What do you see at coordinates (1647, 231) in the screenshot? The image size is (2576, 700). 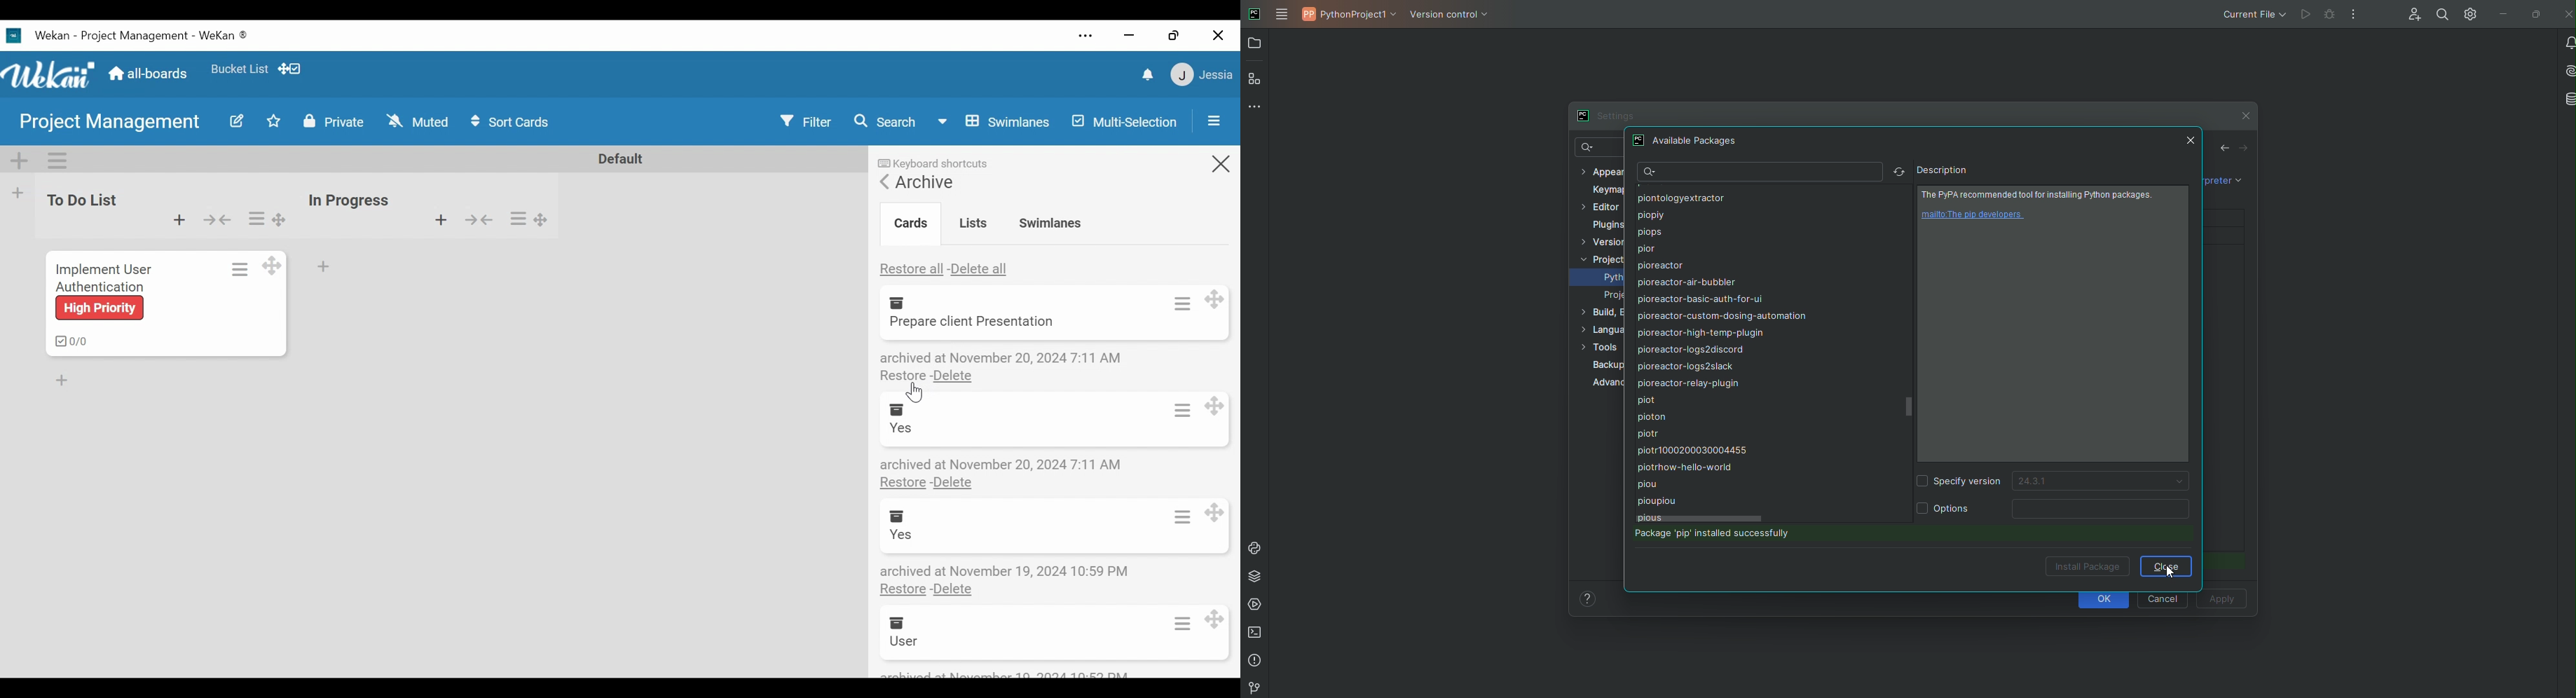 I see `piops` at bounding box center [1647, 231].